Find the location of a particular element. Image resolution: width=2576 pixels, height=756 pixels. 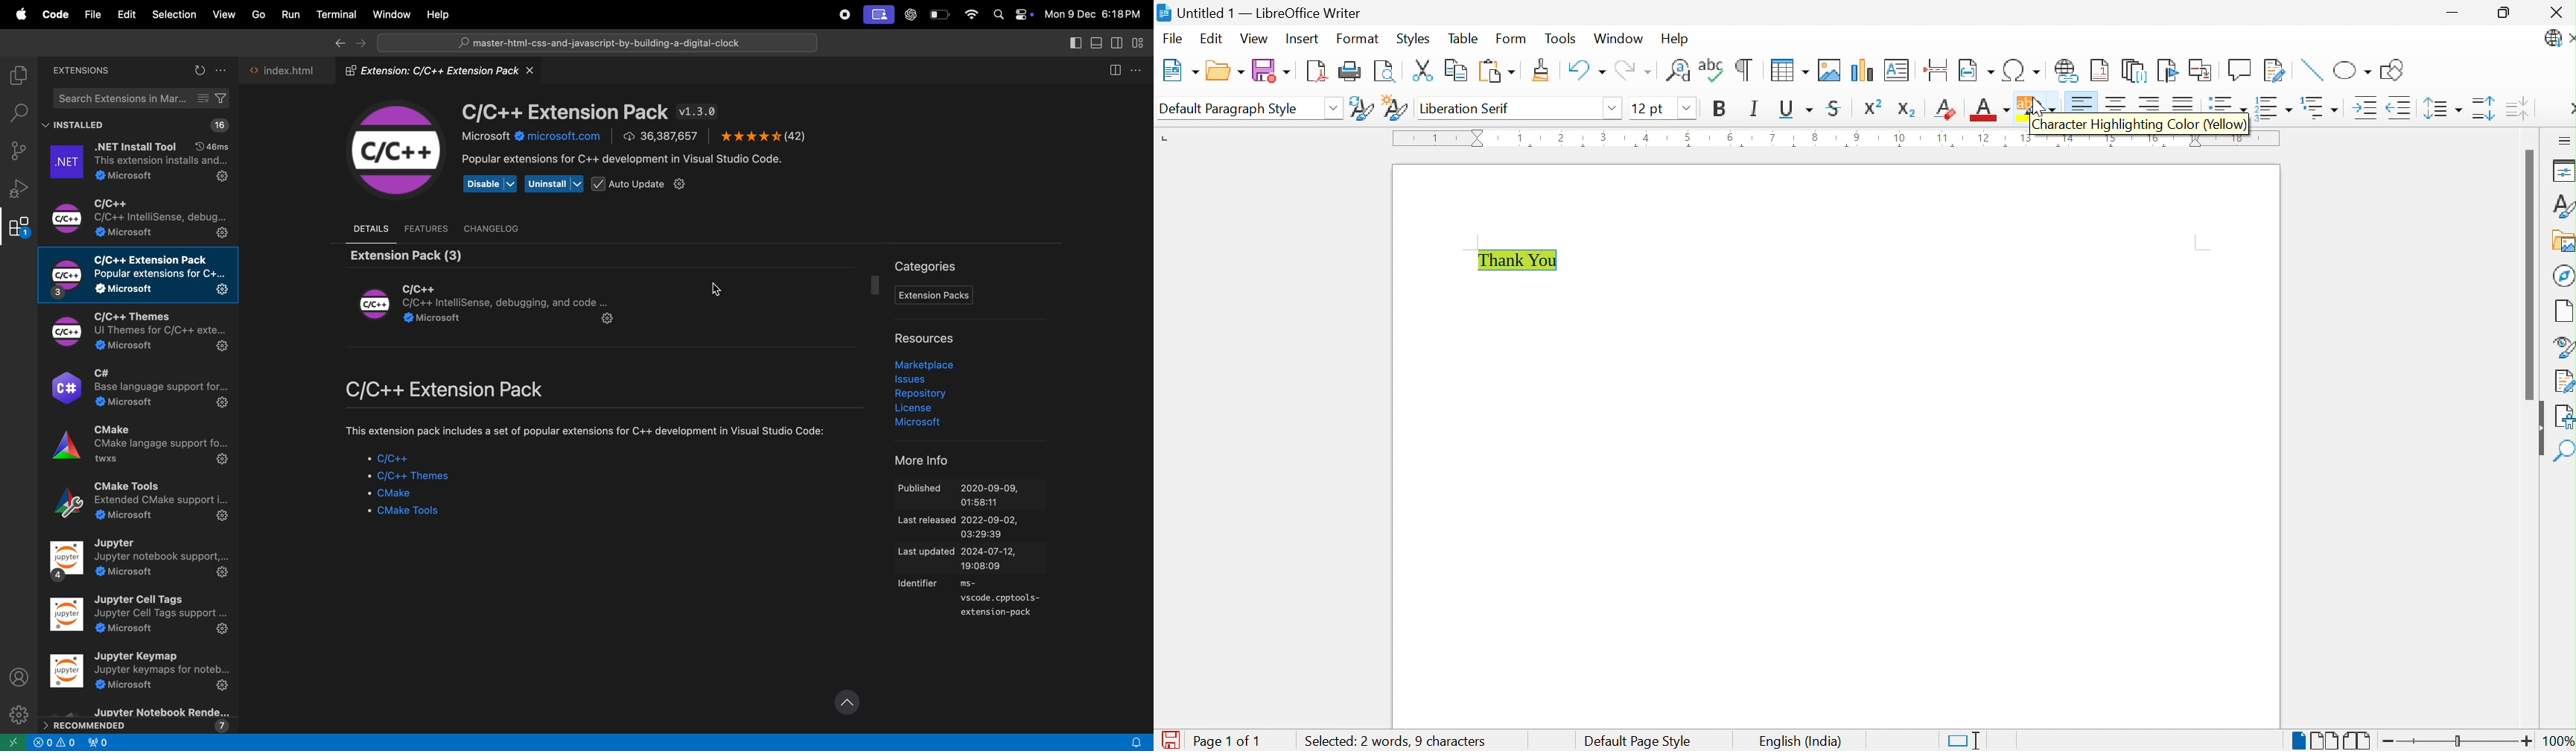

Underline is located at coordinates (1798, 108).